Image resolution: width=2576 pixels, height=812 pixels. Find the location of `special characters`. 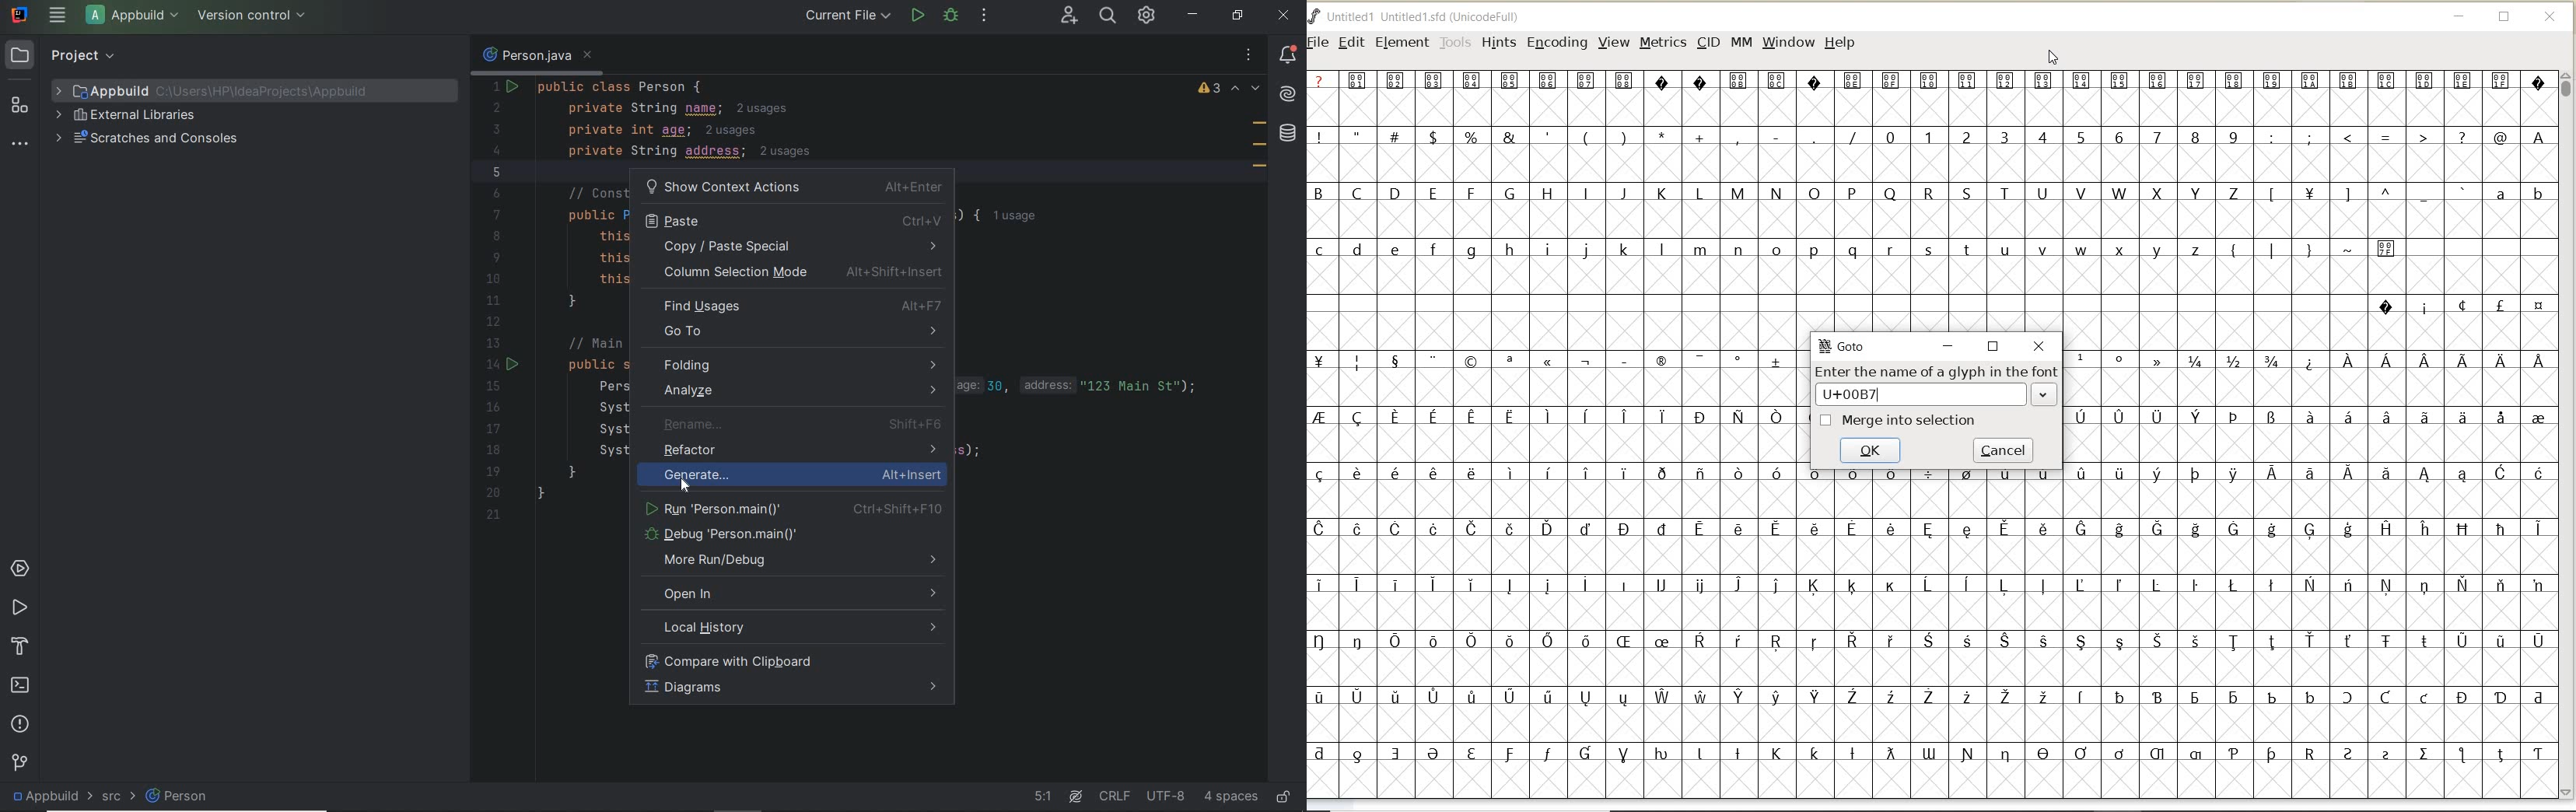

special characters is located at coordinates (1559, 404).